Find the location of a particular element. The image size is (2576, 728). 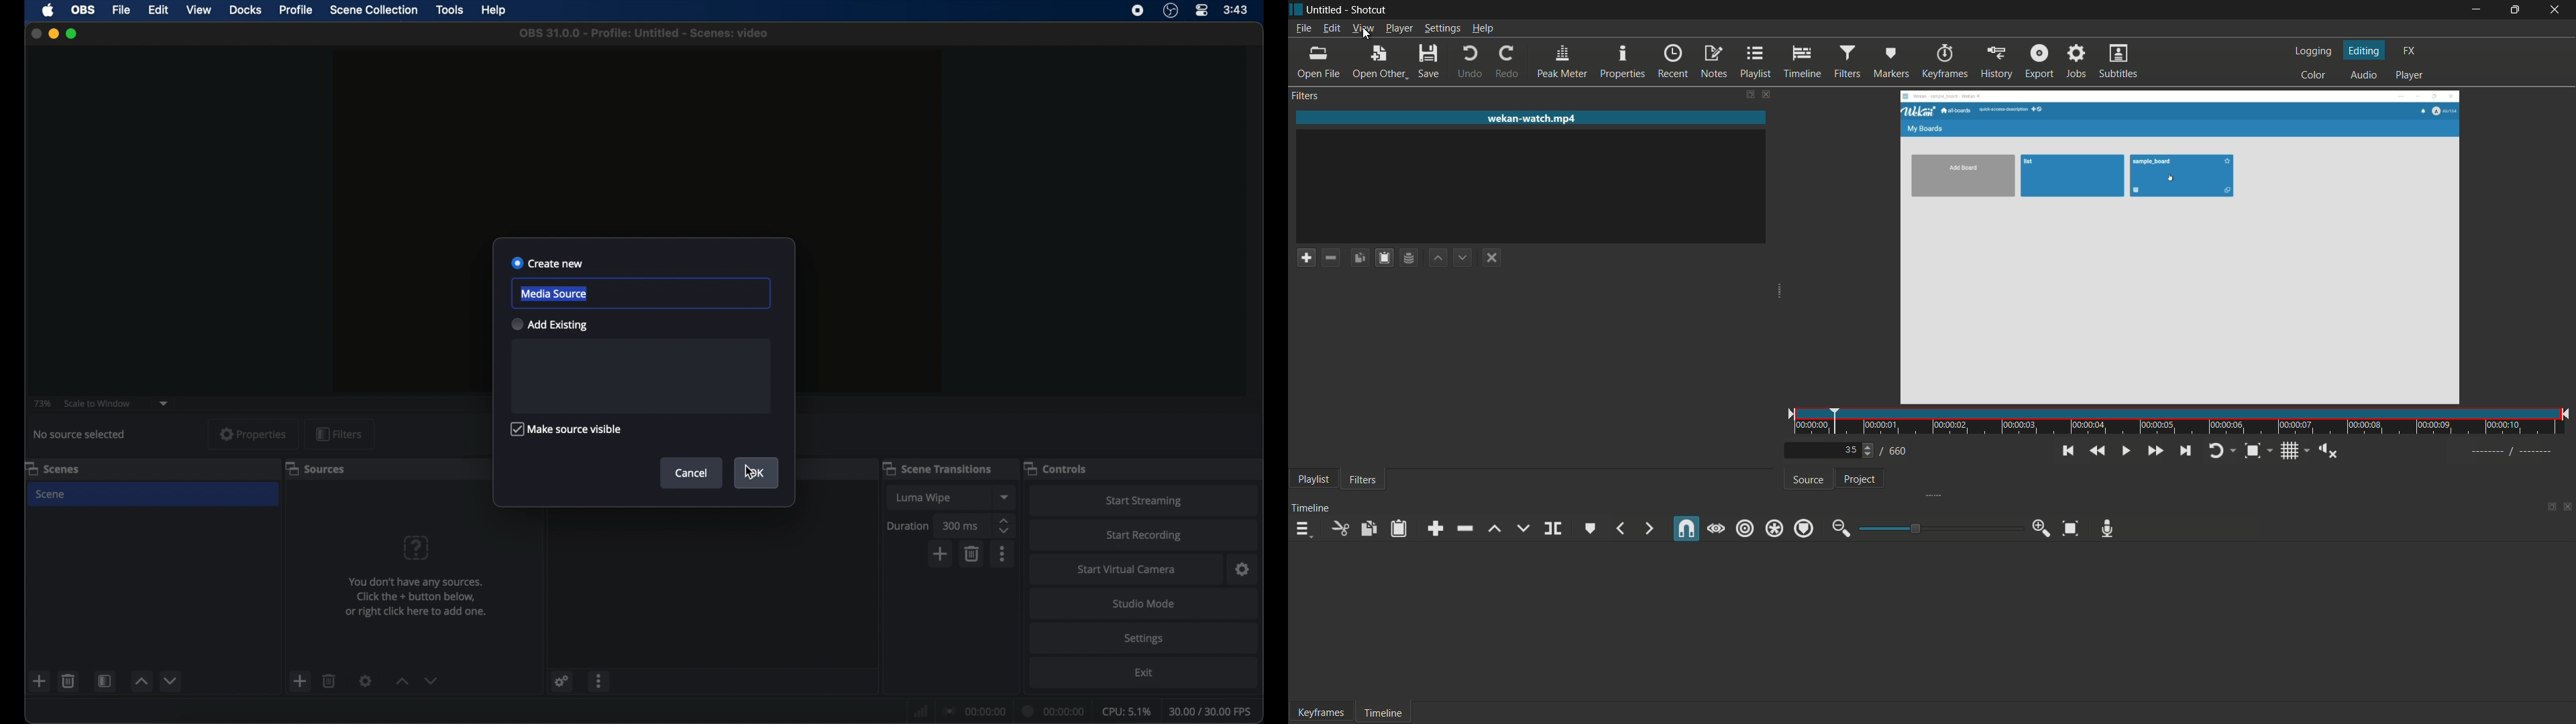

record audio is located at coordinates (2107, 528).